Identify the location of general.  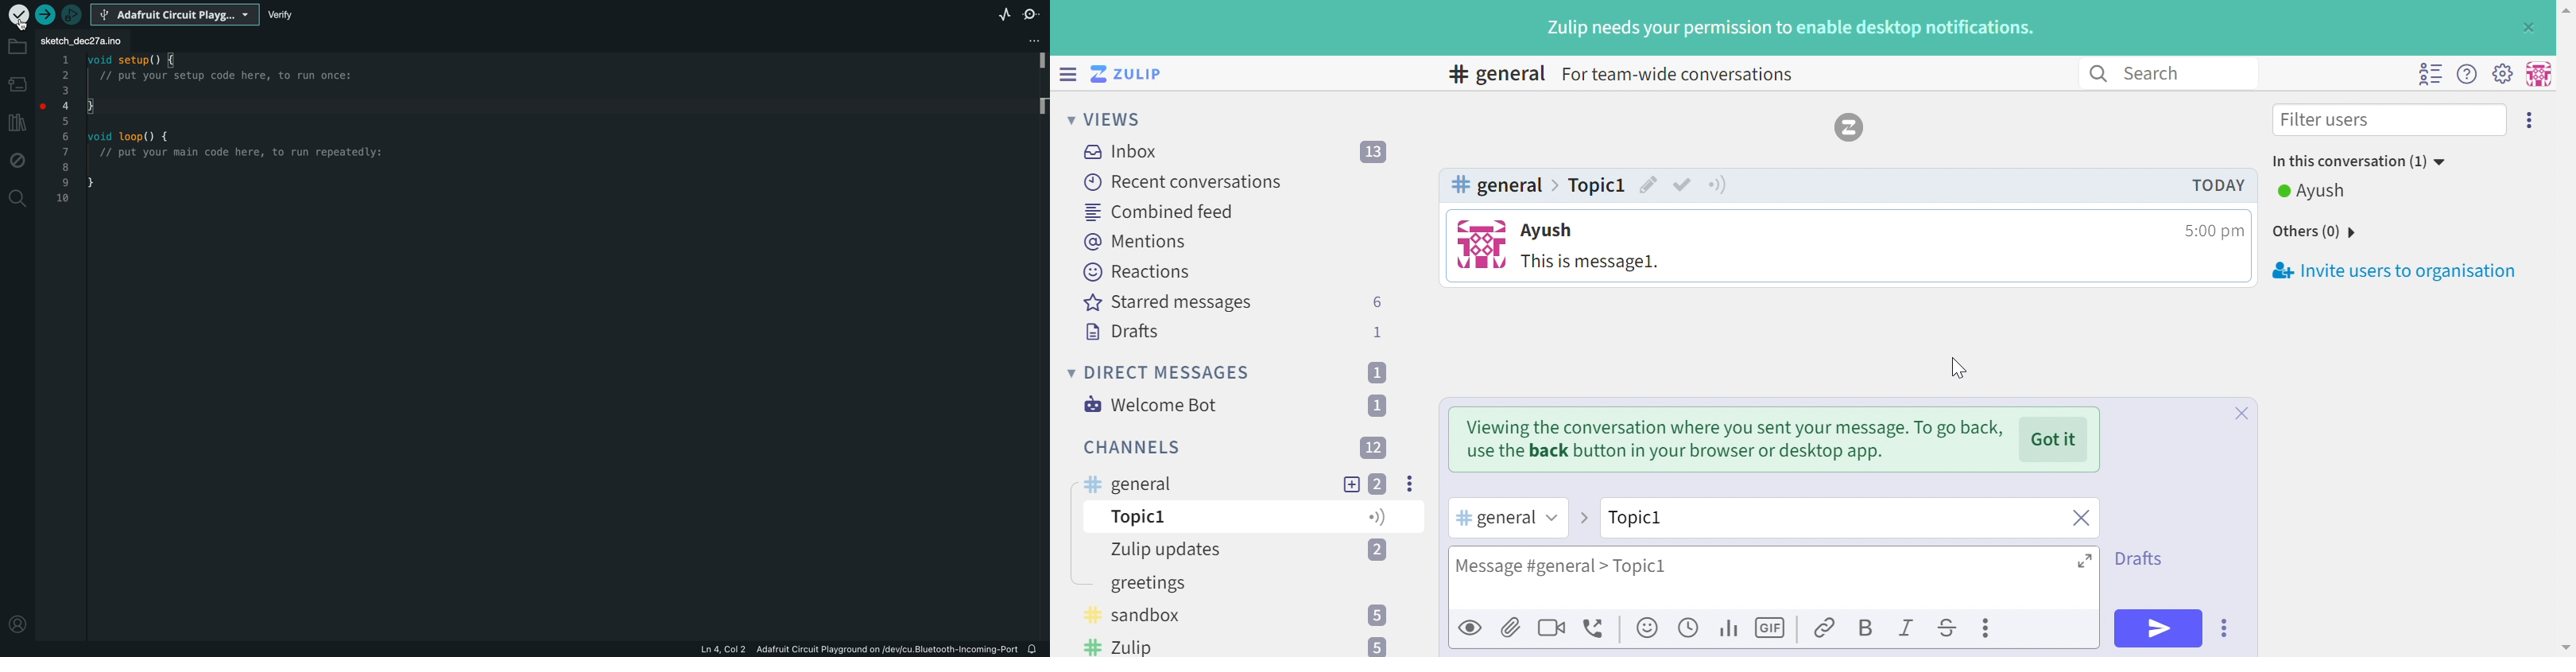
(1127, 485).